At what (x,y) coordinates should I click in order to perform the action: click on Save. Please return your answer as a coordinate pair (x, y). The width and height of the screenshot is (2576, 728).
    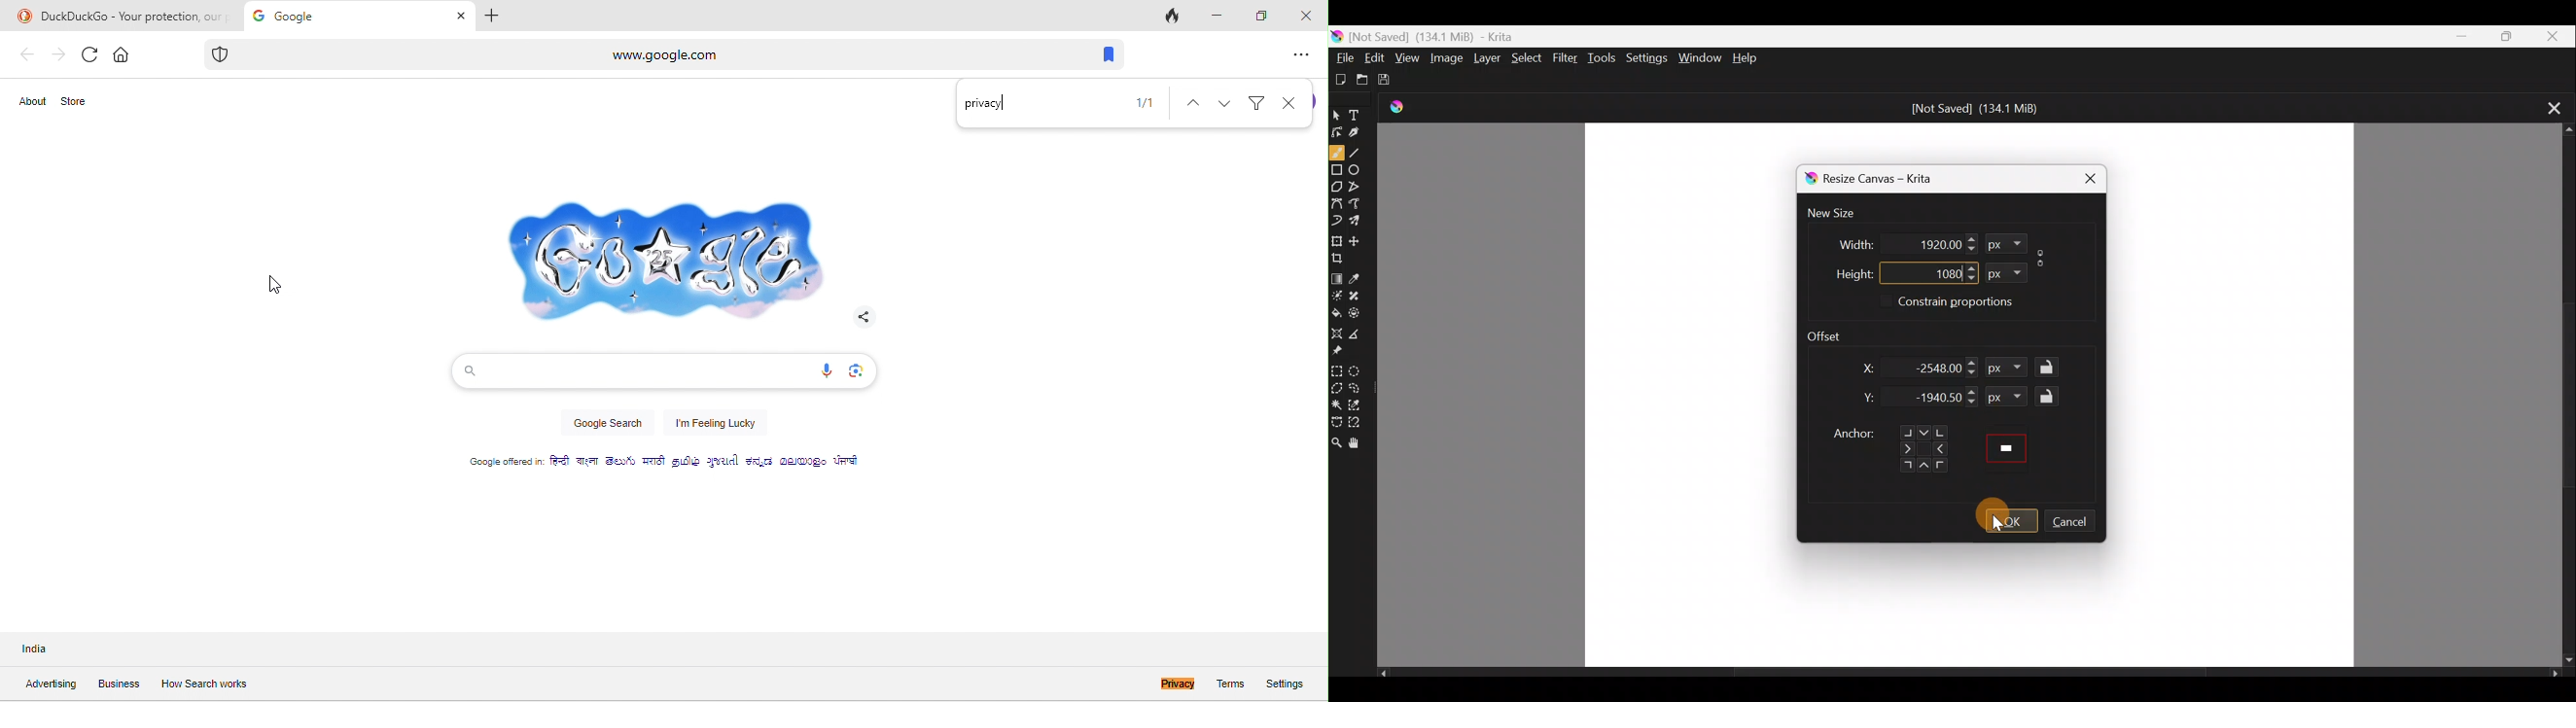
    Looking at the image, I should click on (1396, 83).